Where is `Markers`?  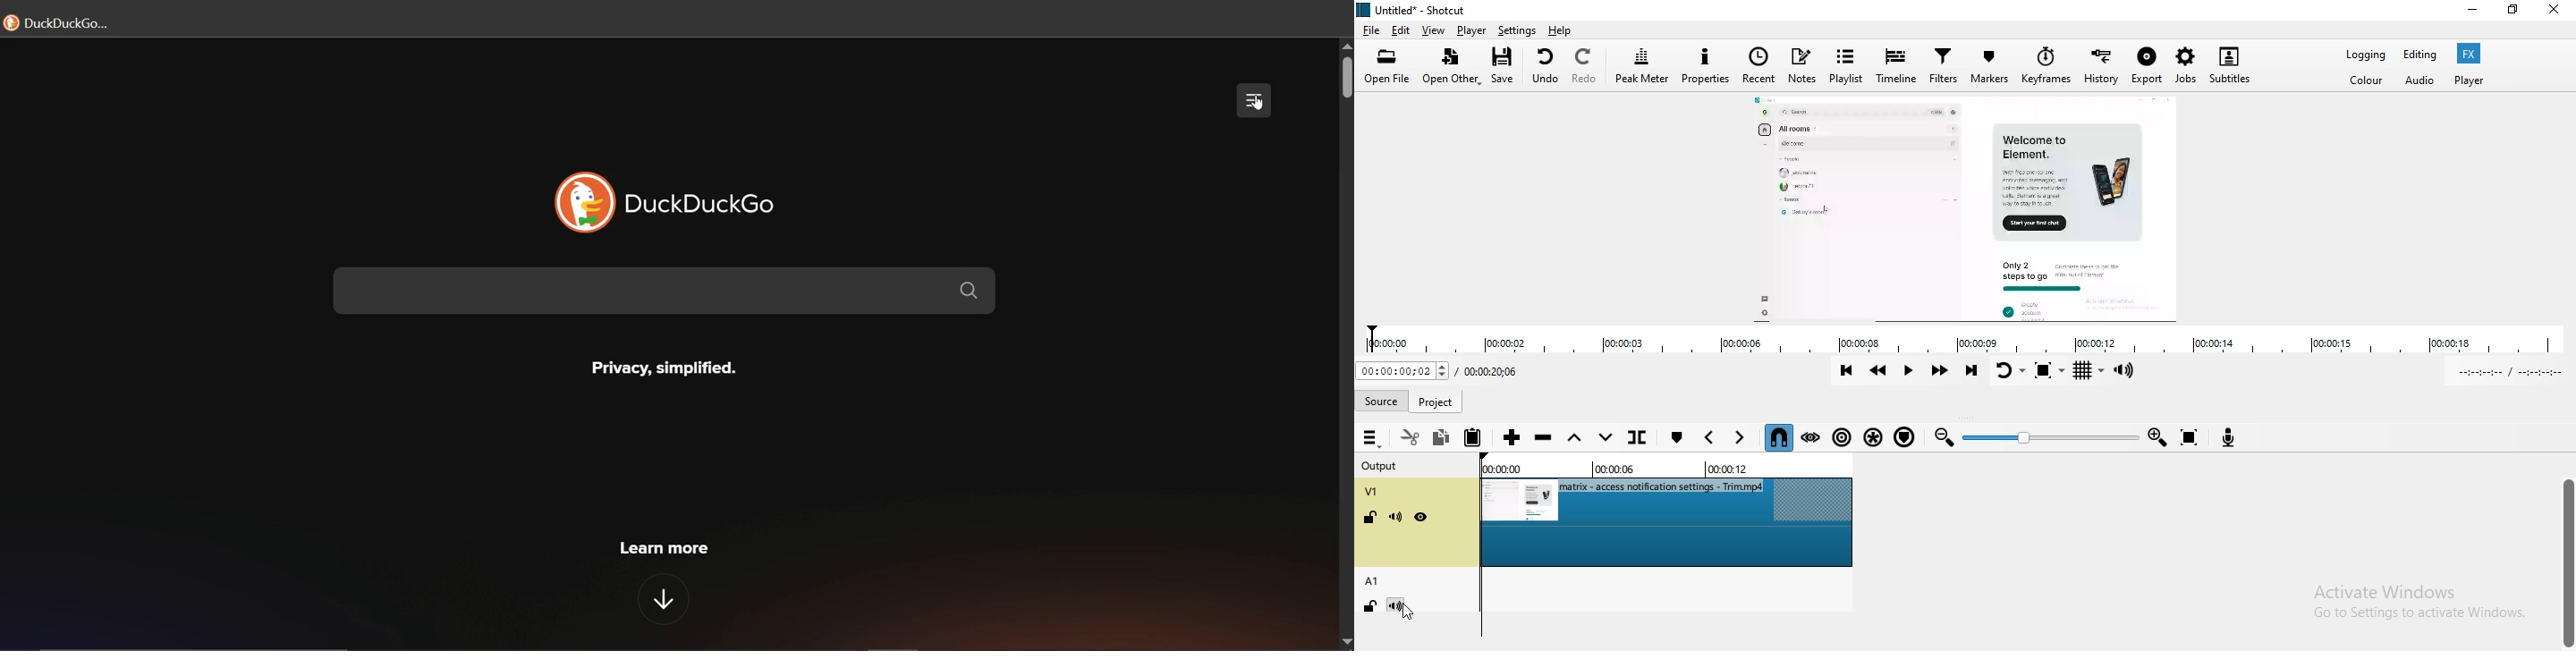 Markers is located at coordinates (1990, 69).